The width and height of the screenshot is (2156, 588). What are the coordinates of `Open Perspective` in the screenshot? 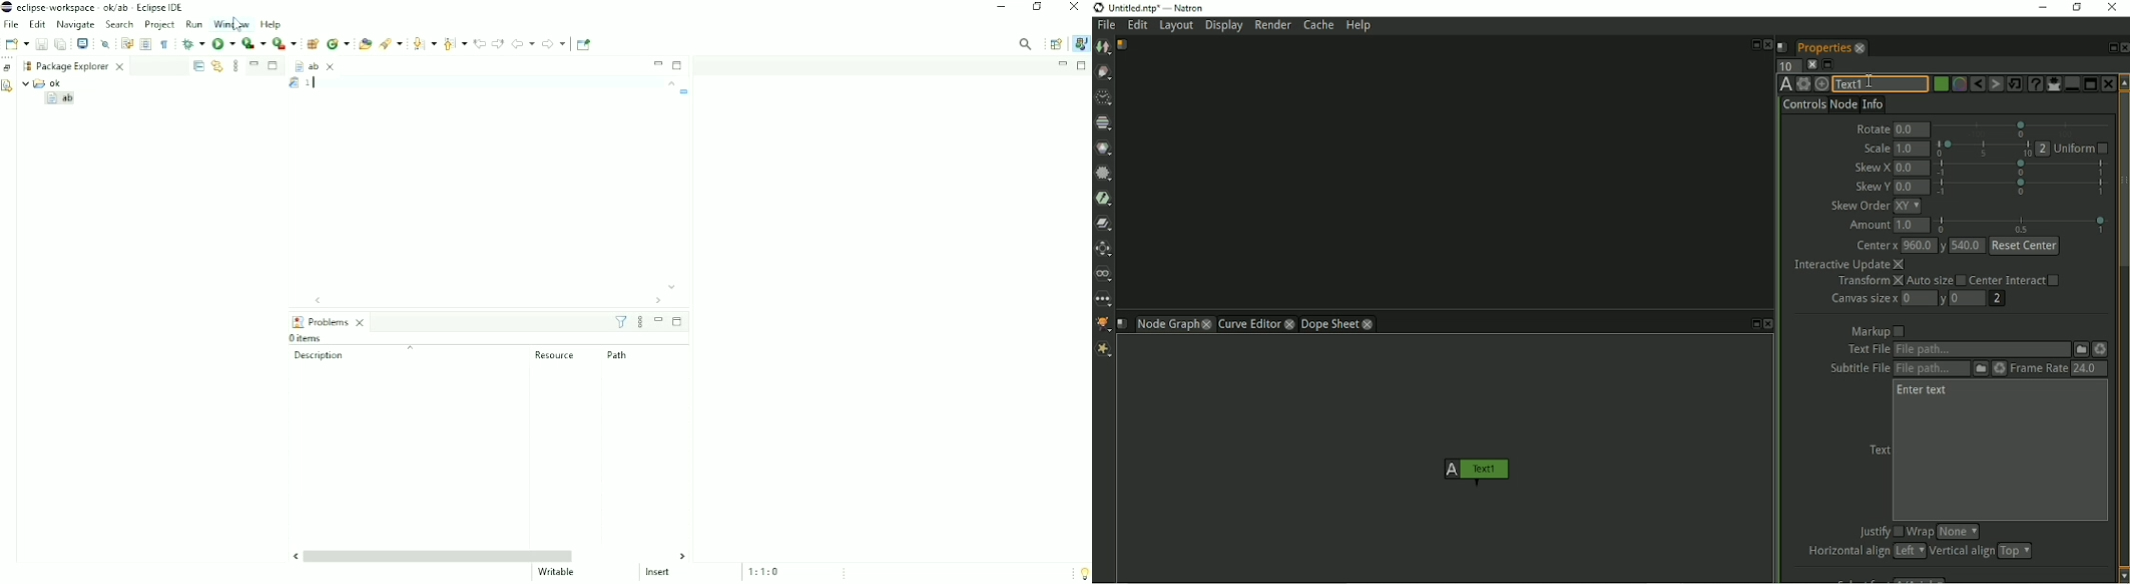 It's located at (1055, 44).